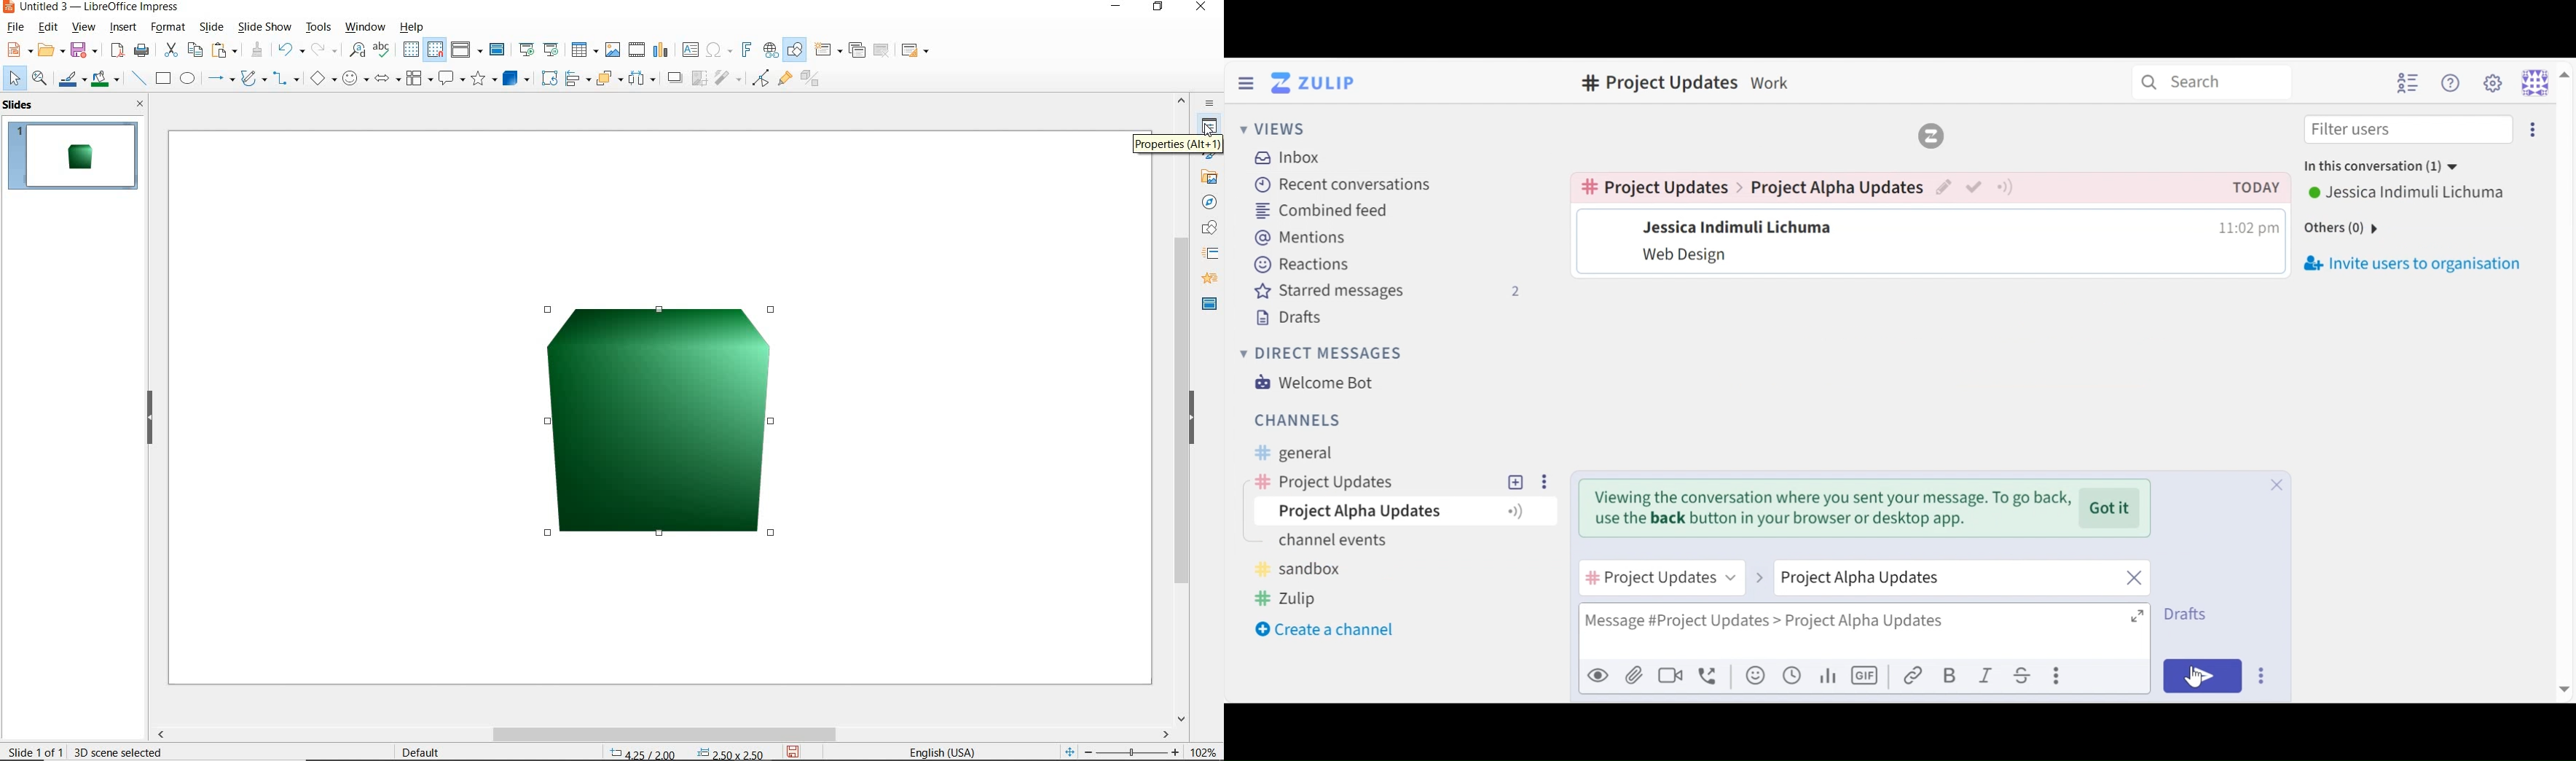  Describe the element at coordinates (1246, 82) in the screenshot. I see `Hide Sidebar` at that location.